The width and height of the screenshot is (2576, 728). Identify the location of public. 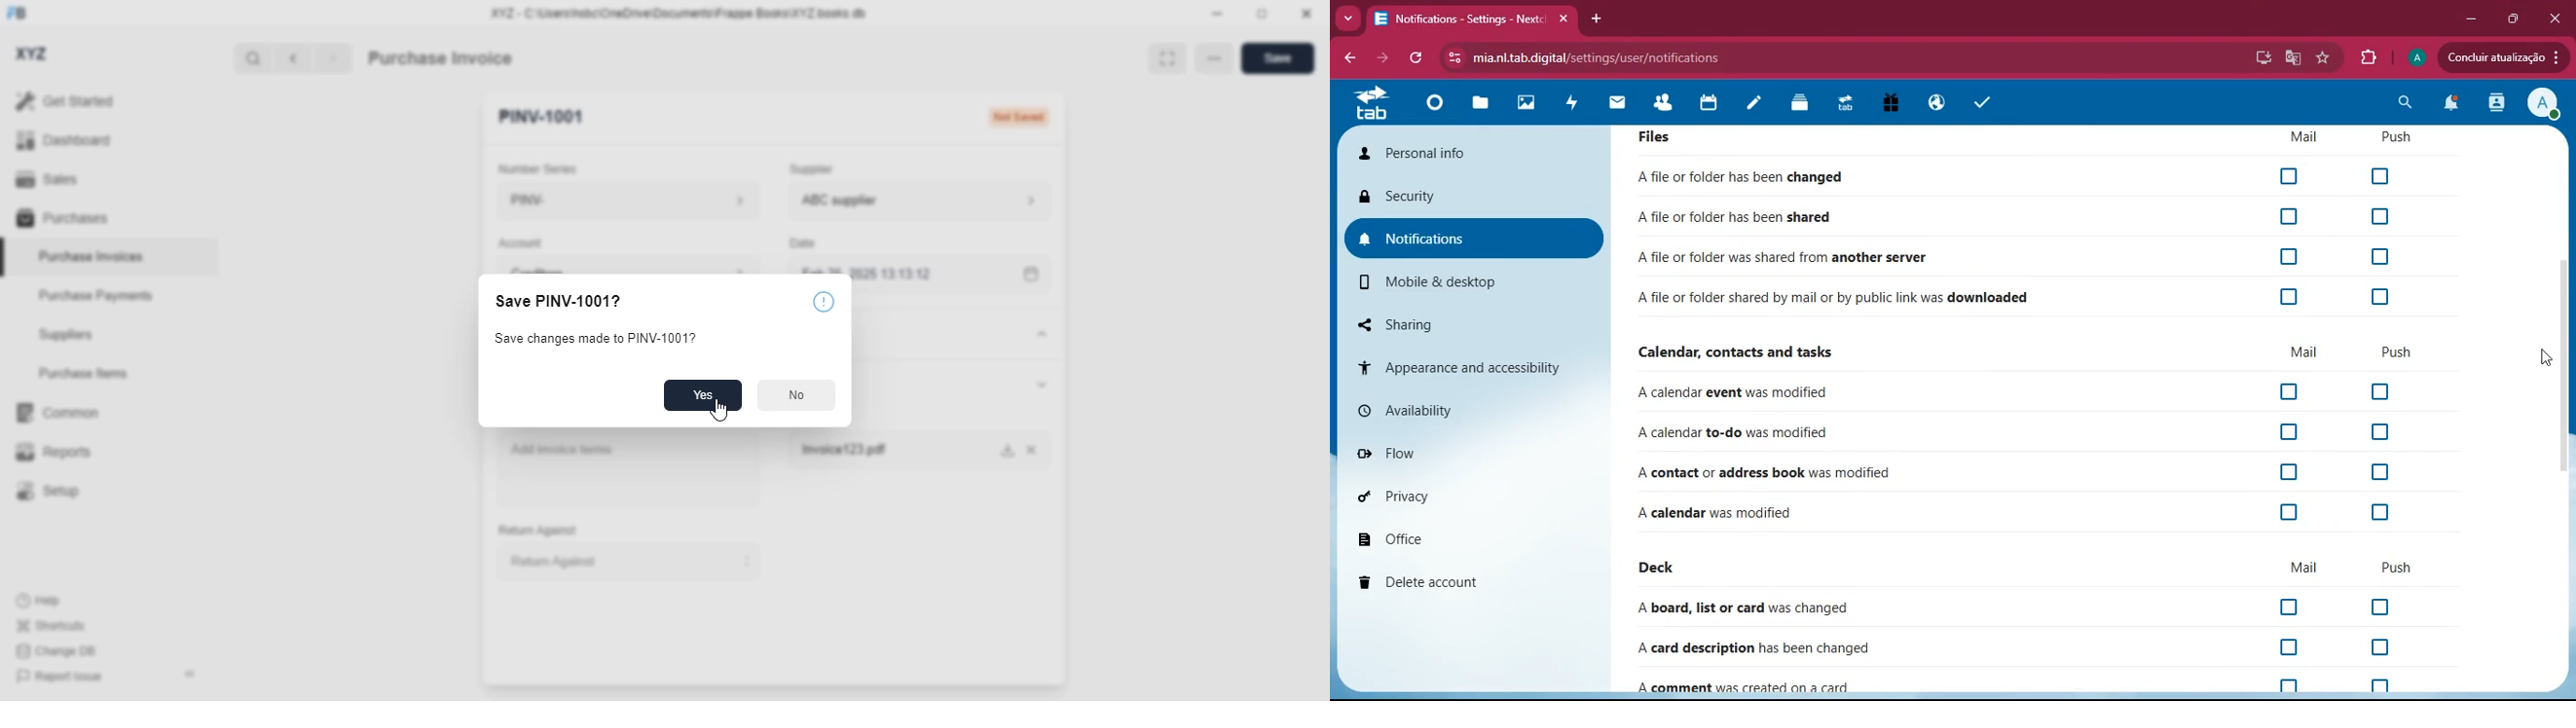
(1940, 103).